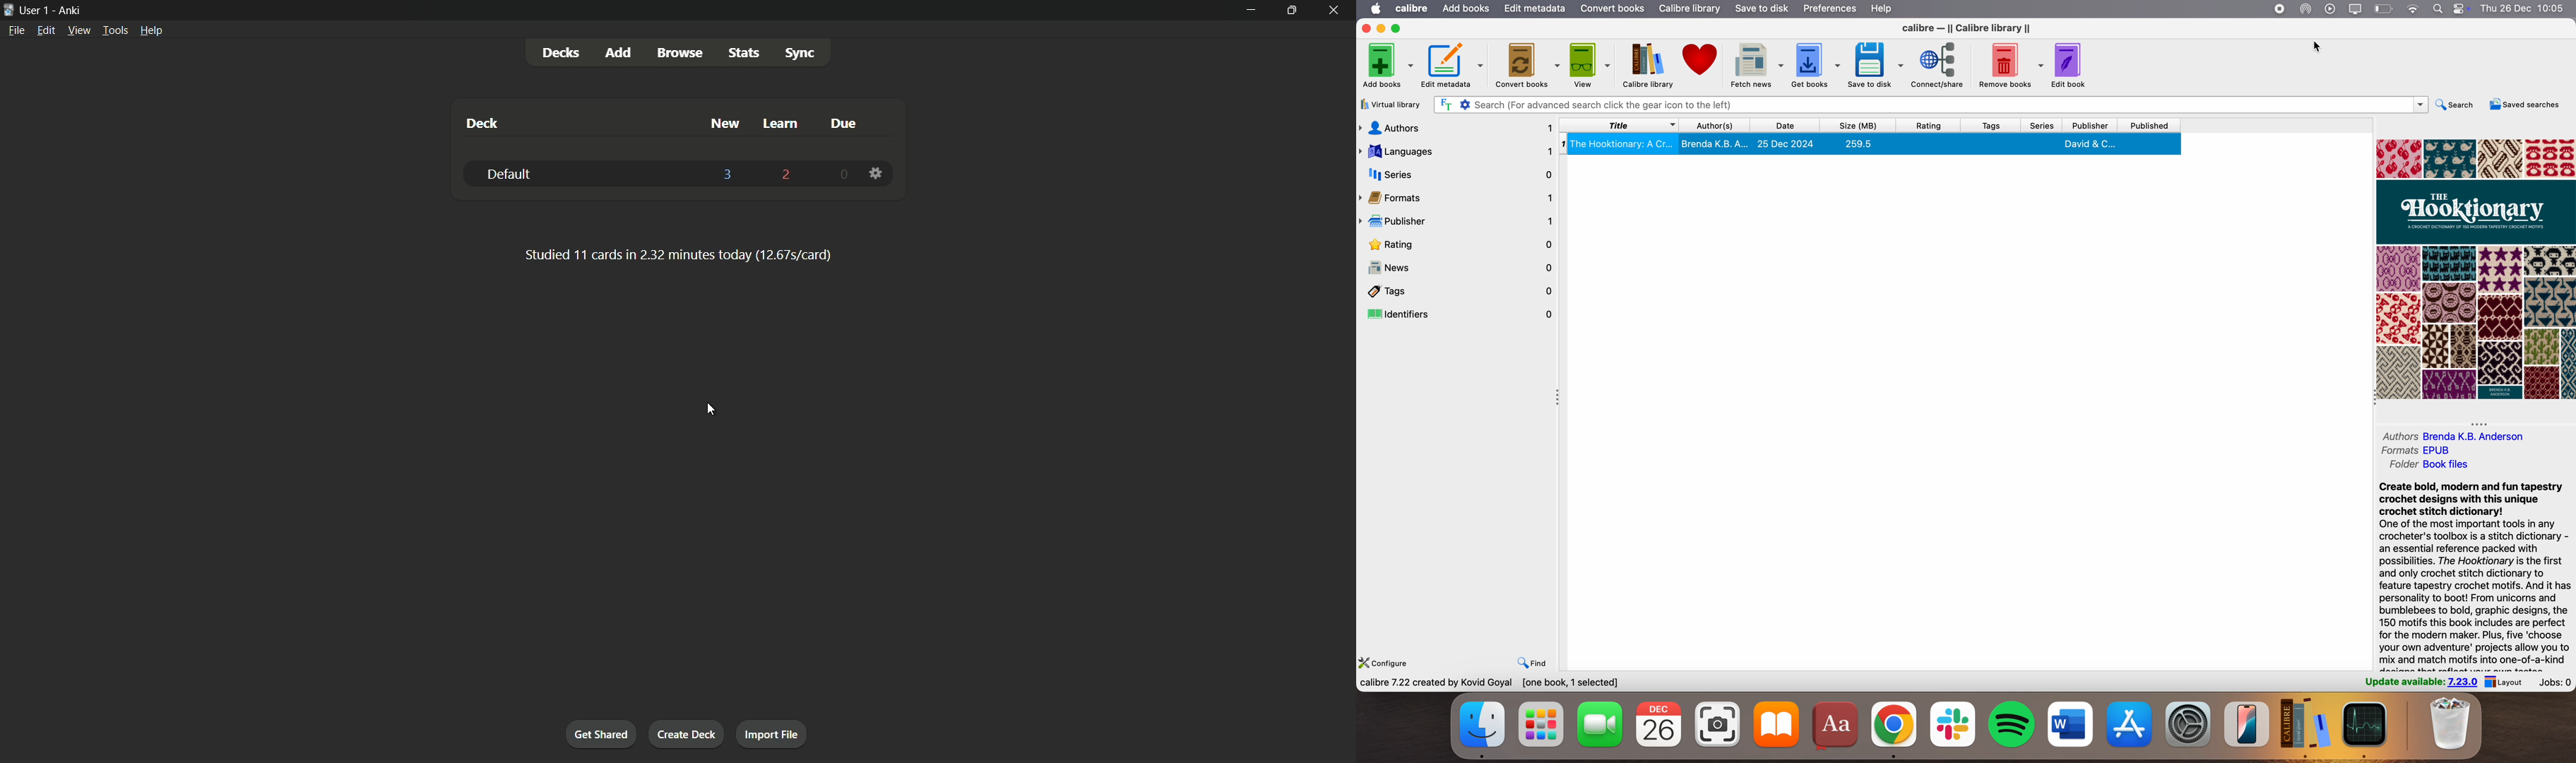  I want to click on add books, so click(1386, 64).